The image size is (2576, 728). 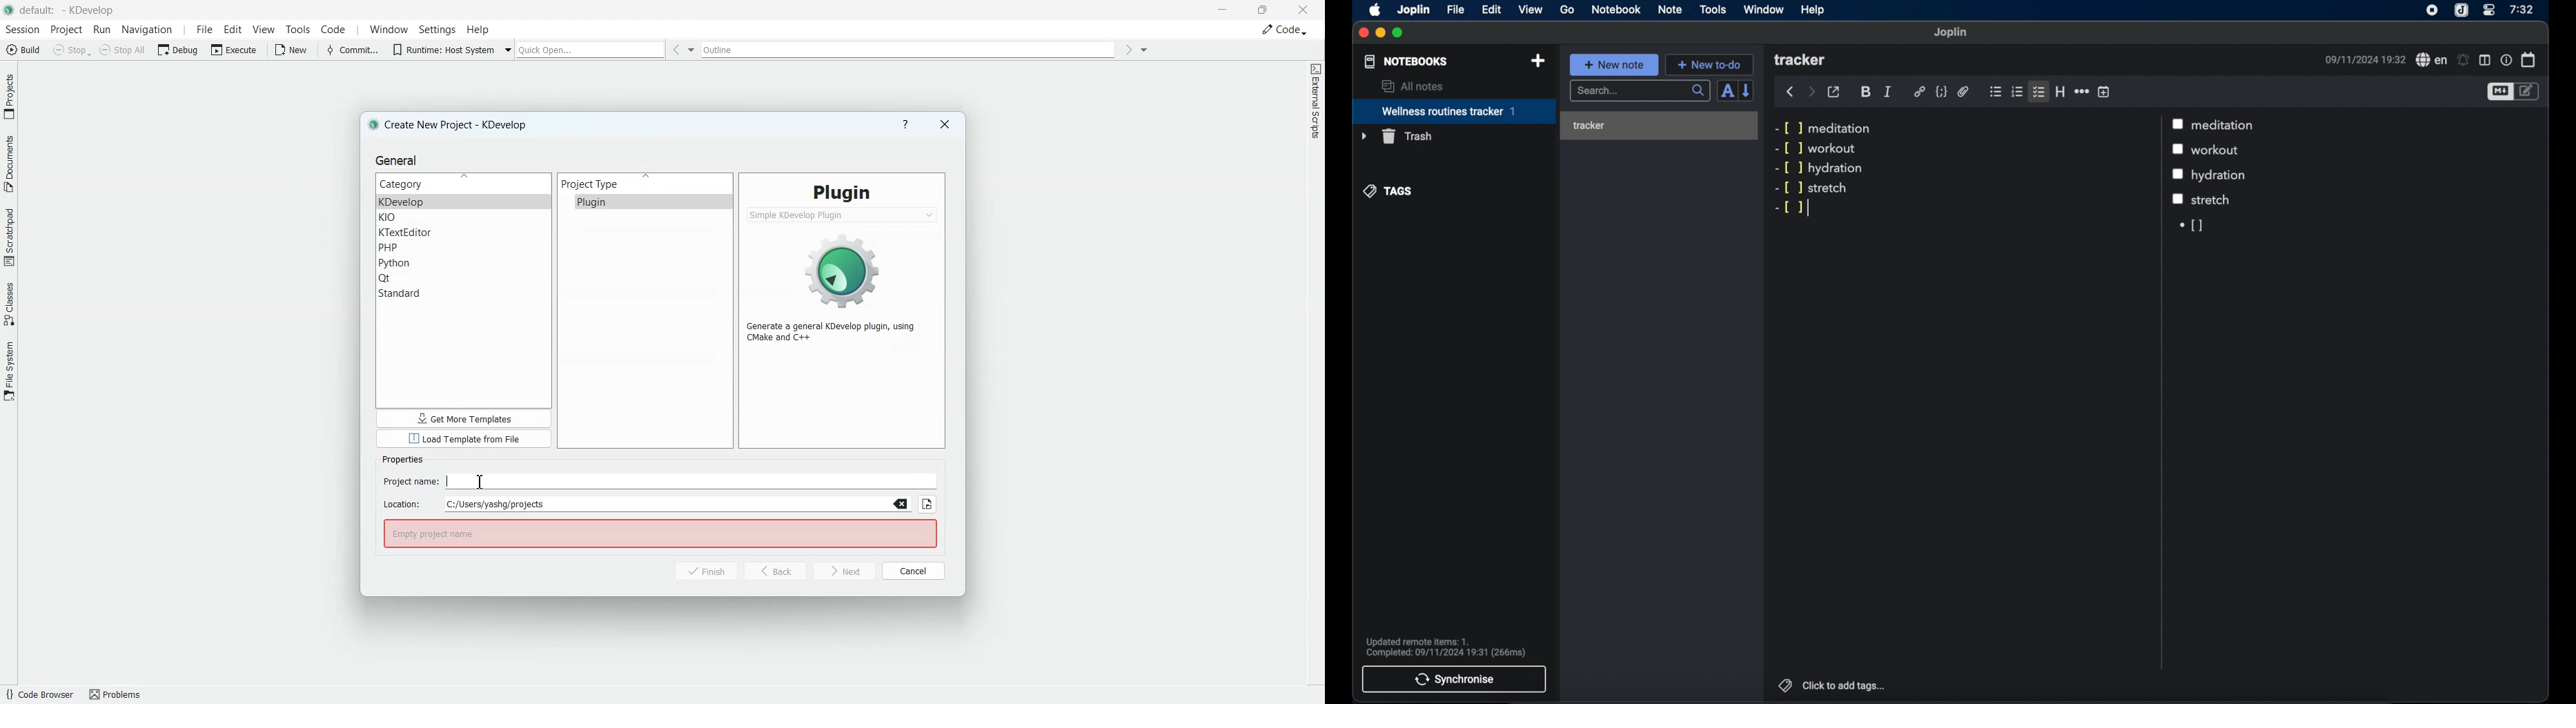 What do you see at coordinates (120, 694) in the screenshot?
I see `Problems` at bounding box center [120, 694].